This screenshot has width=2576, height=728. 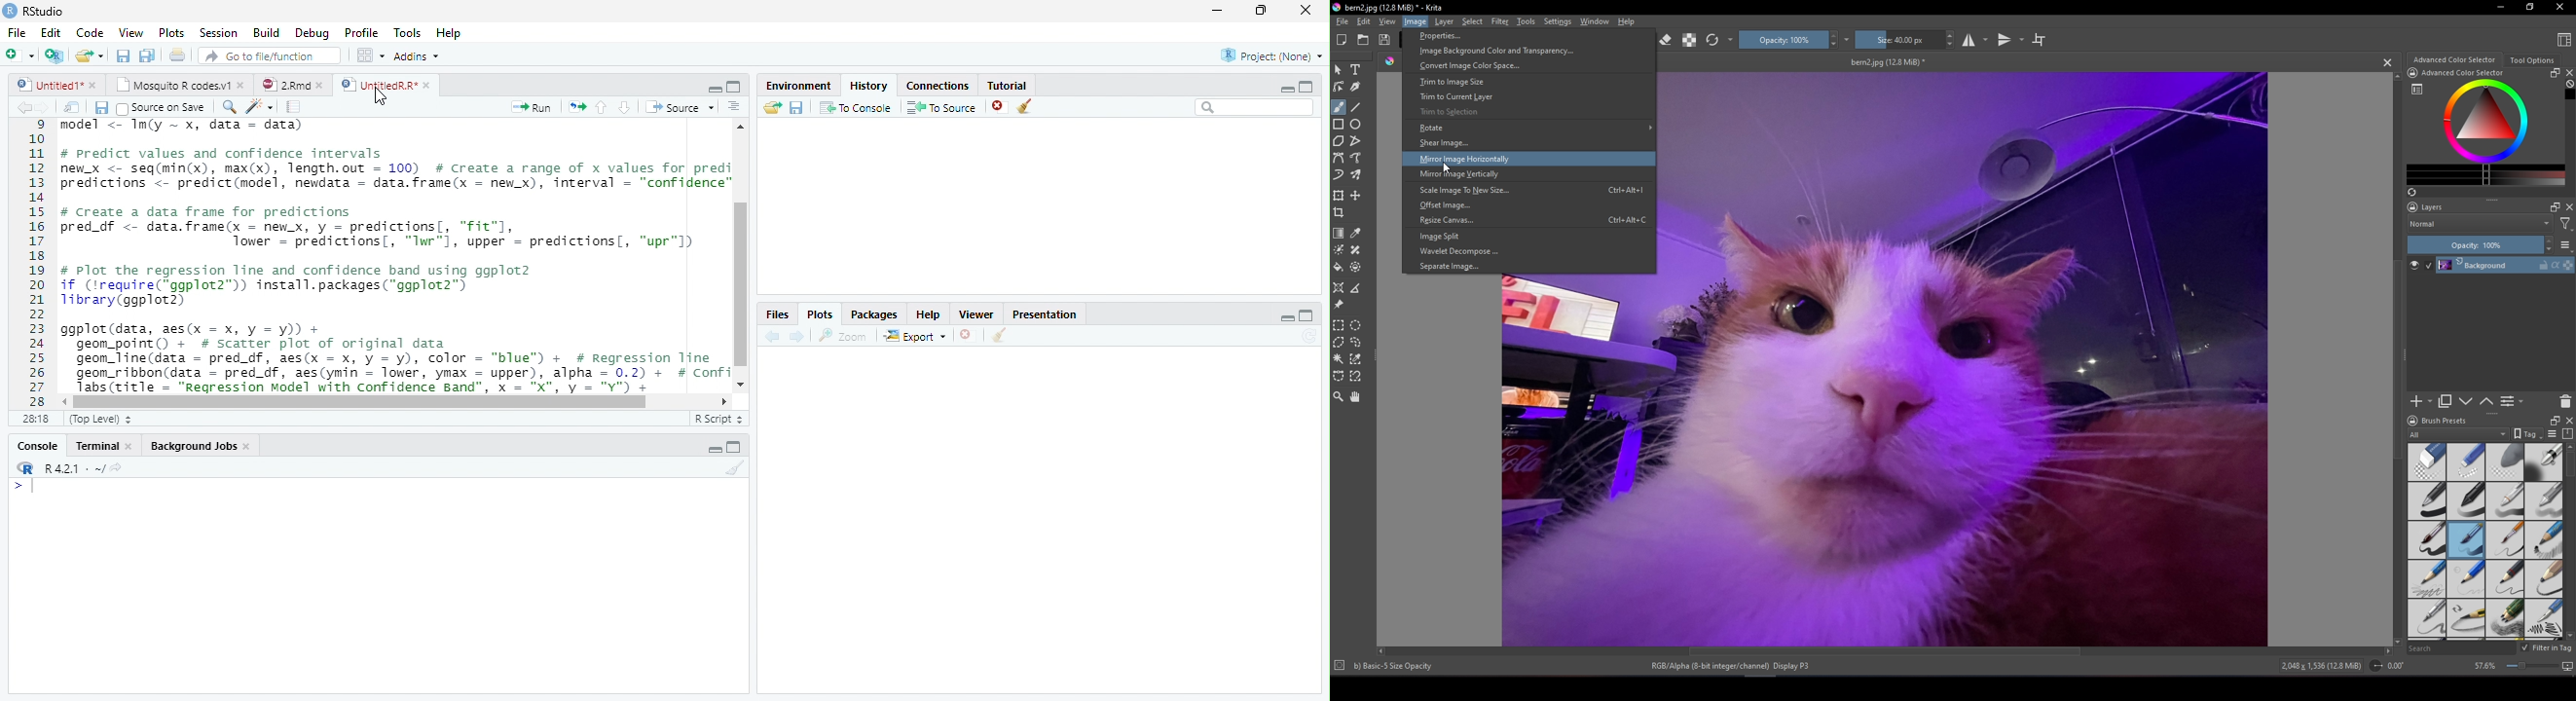 What do you see at coordinates (715, 91) in the screenshot?
I see `minimize` at bounding box center [715, 91].